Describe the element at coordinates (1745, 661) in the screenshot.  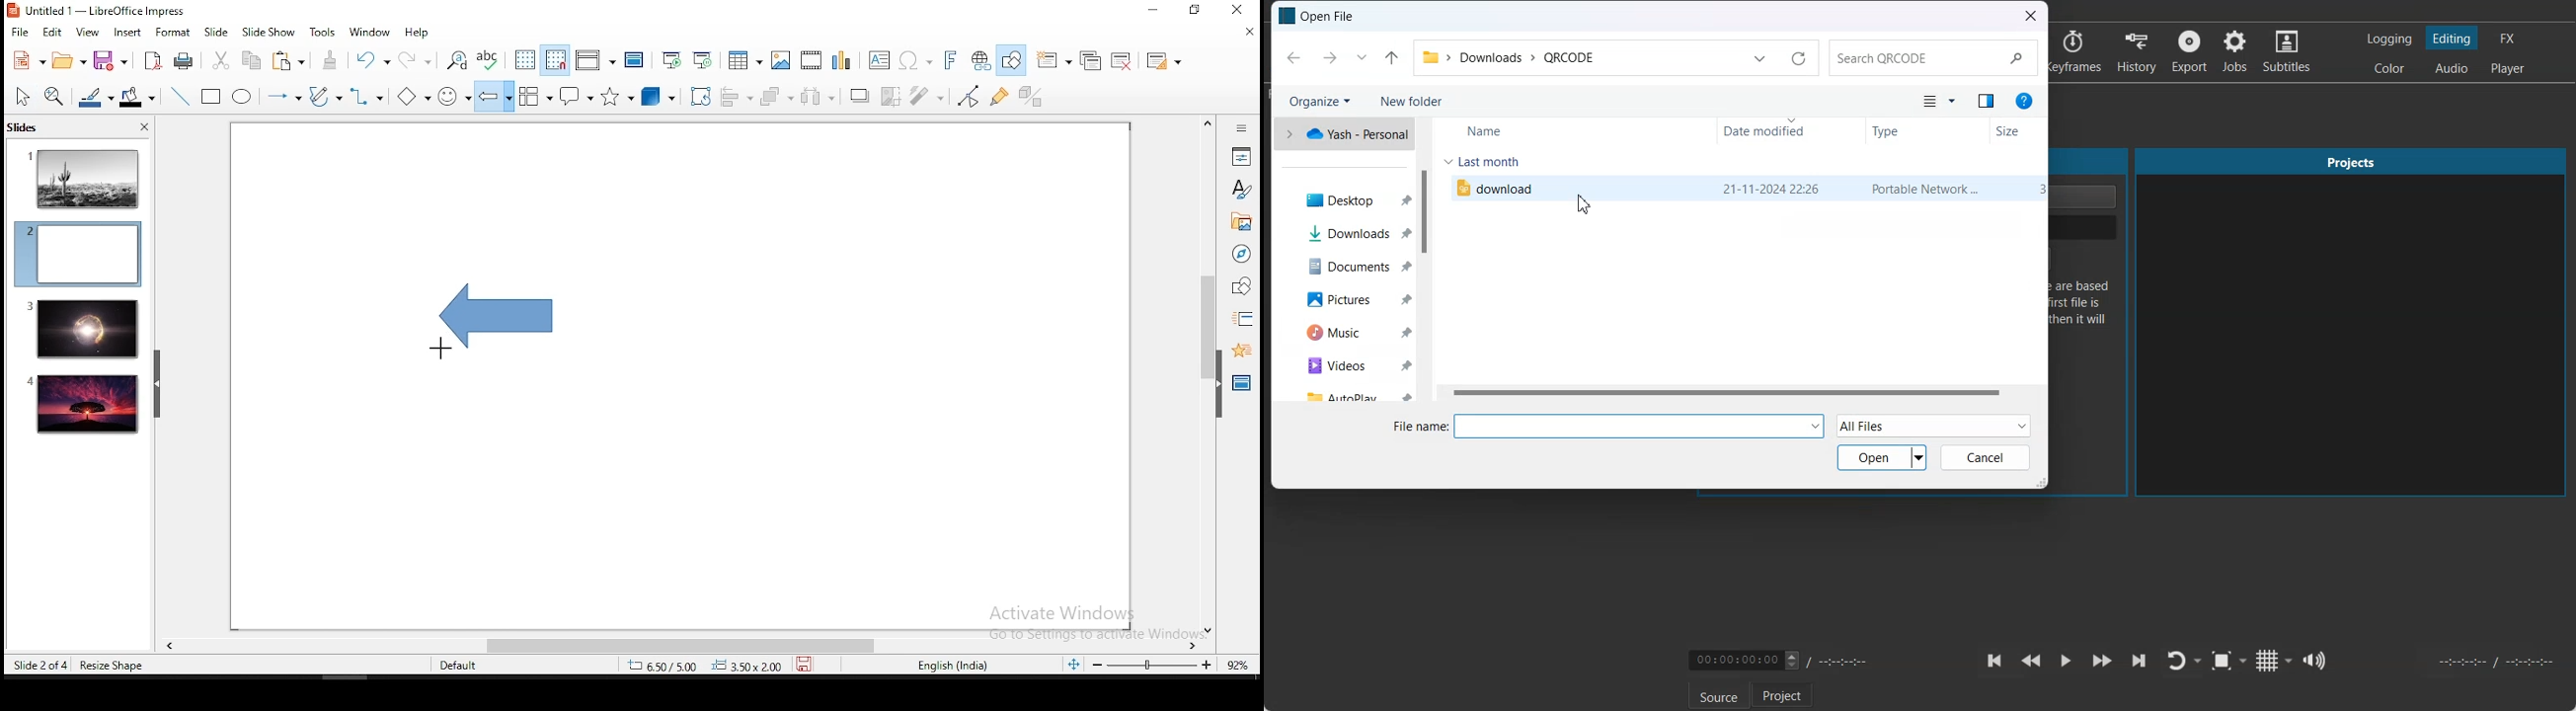
I see `Video Timing adjuster` at that location.